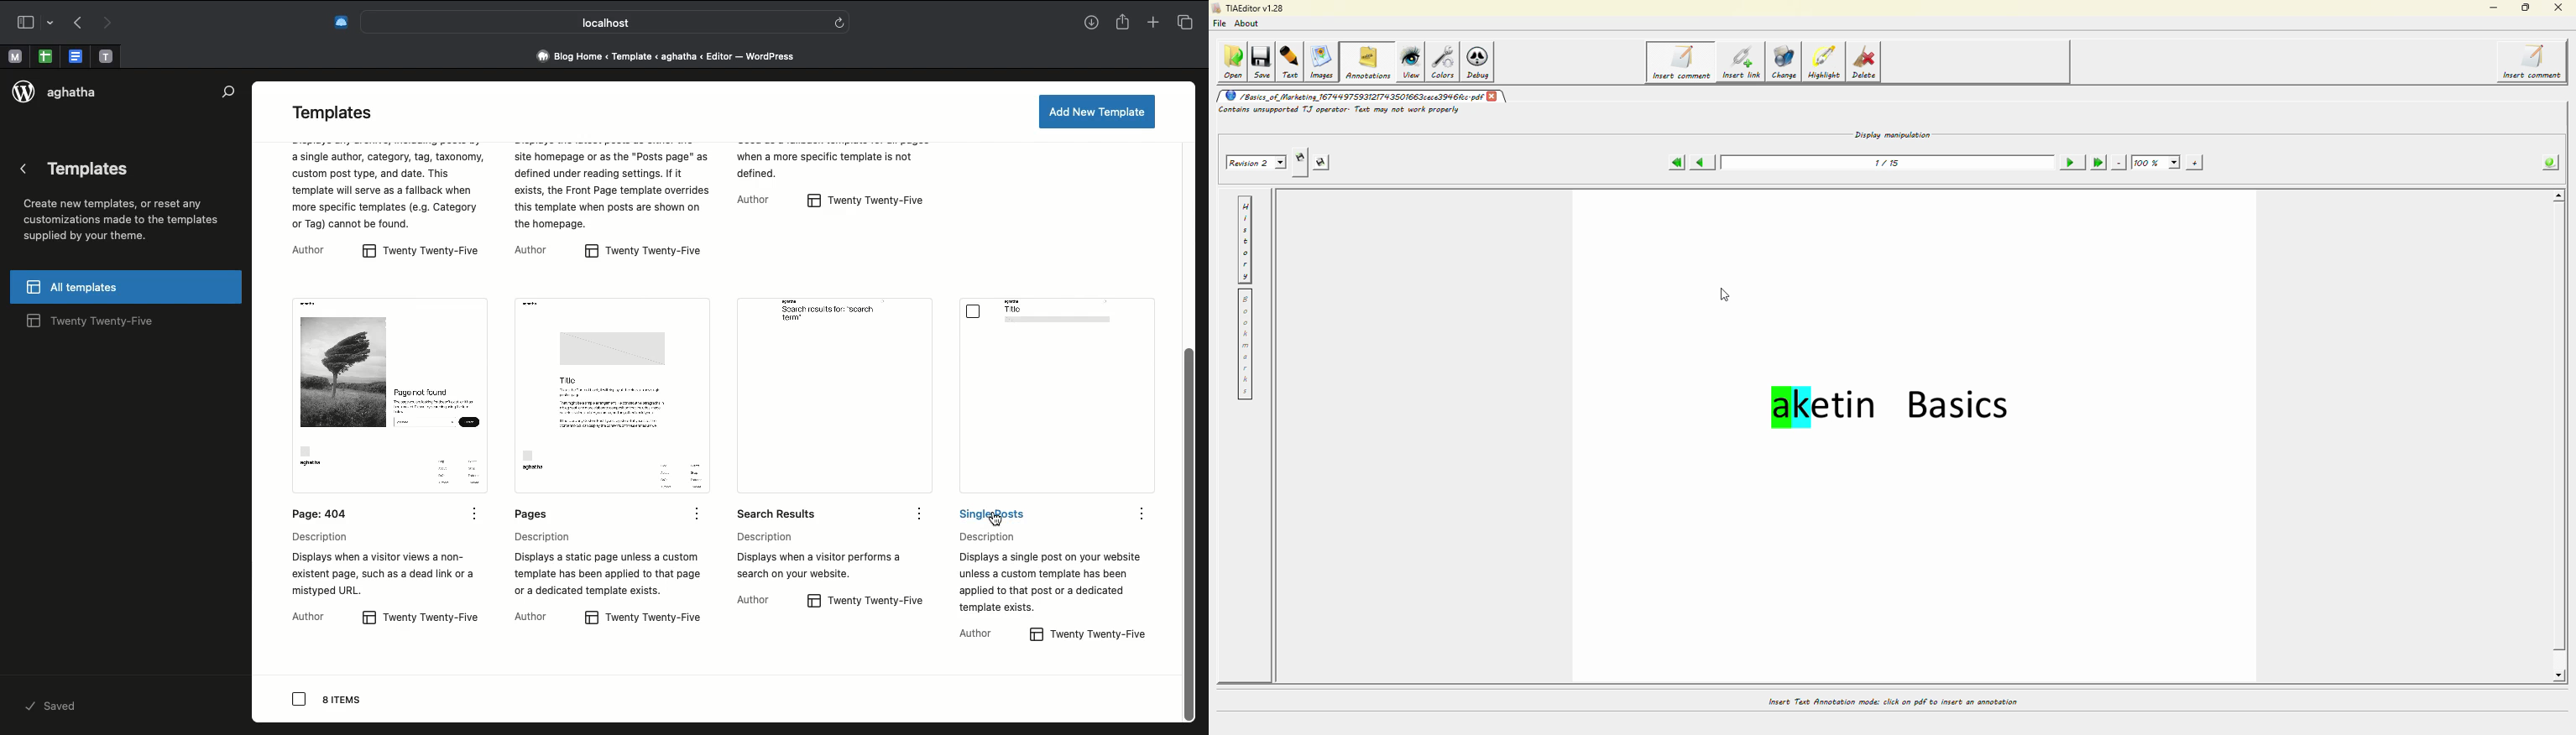 The height and width of the screenshot is (756, 2576). I want to click on 8 items, so click(332, 701).